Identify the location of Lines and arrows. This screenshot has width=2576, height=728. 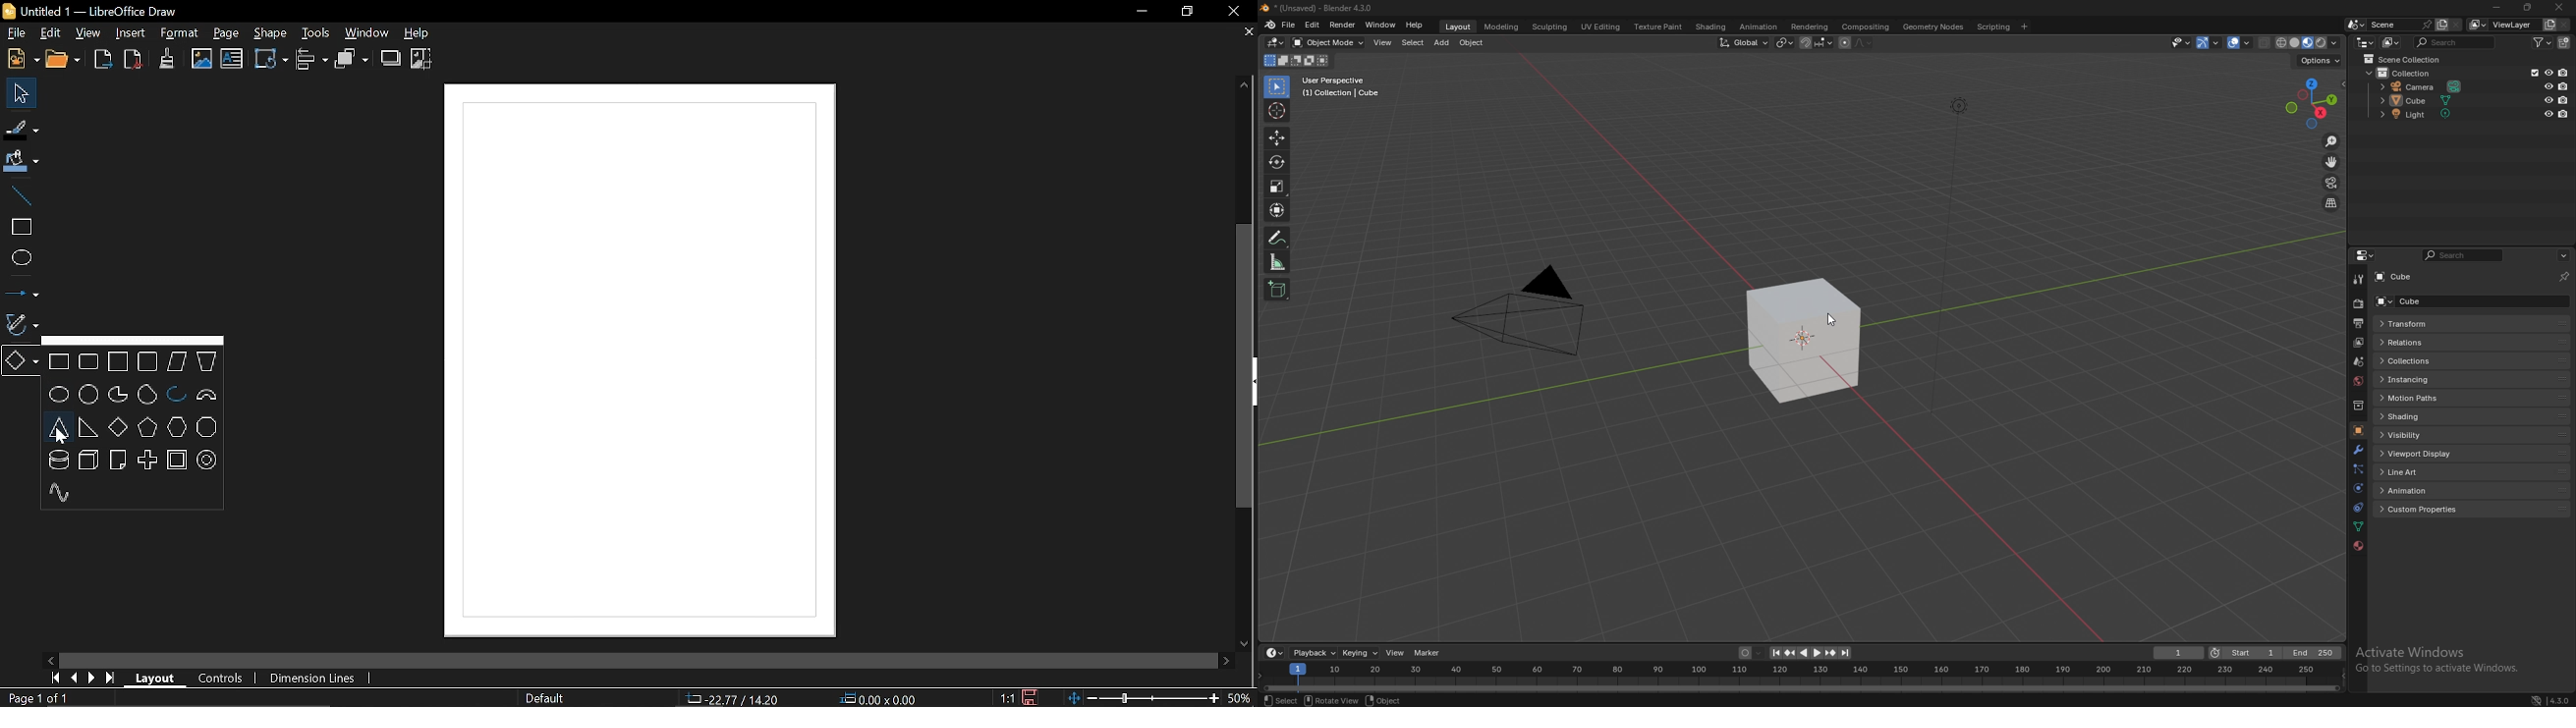
(22, 290).